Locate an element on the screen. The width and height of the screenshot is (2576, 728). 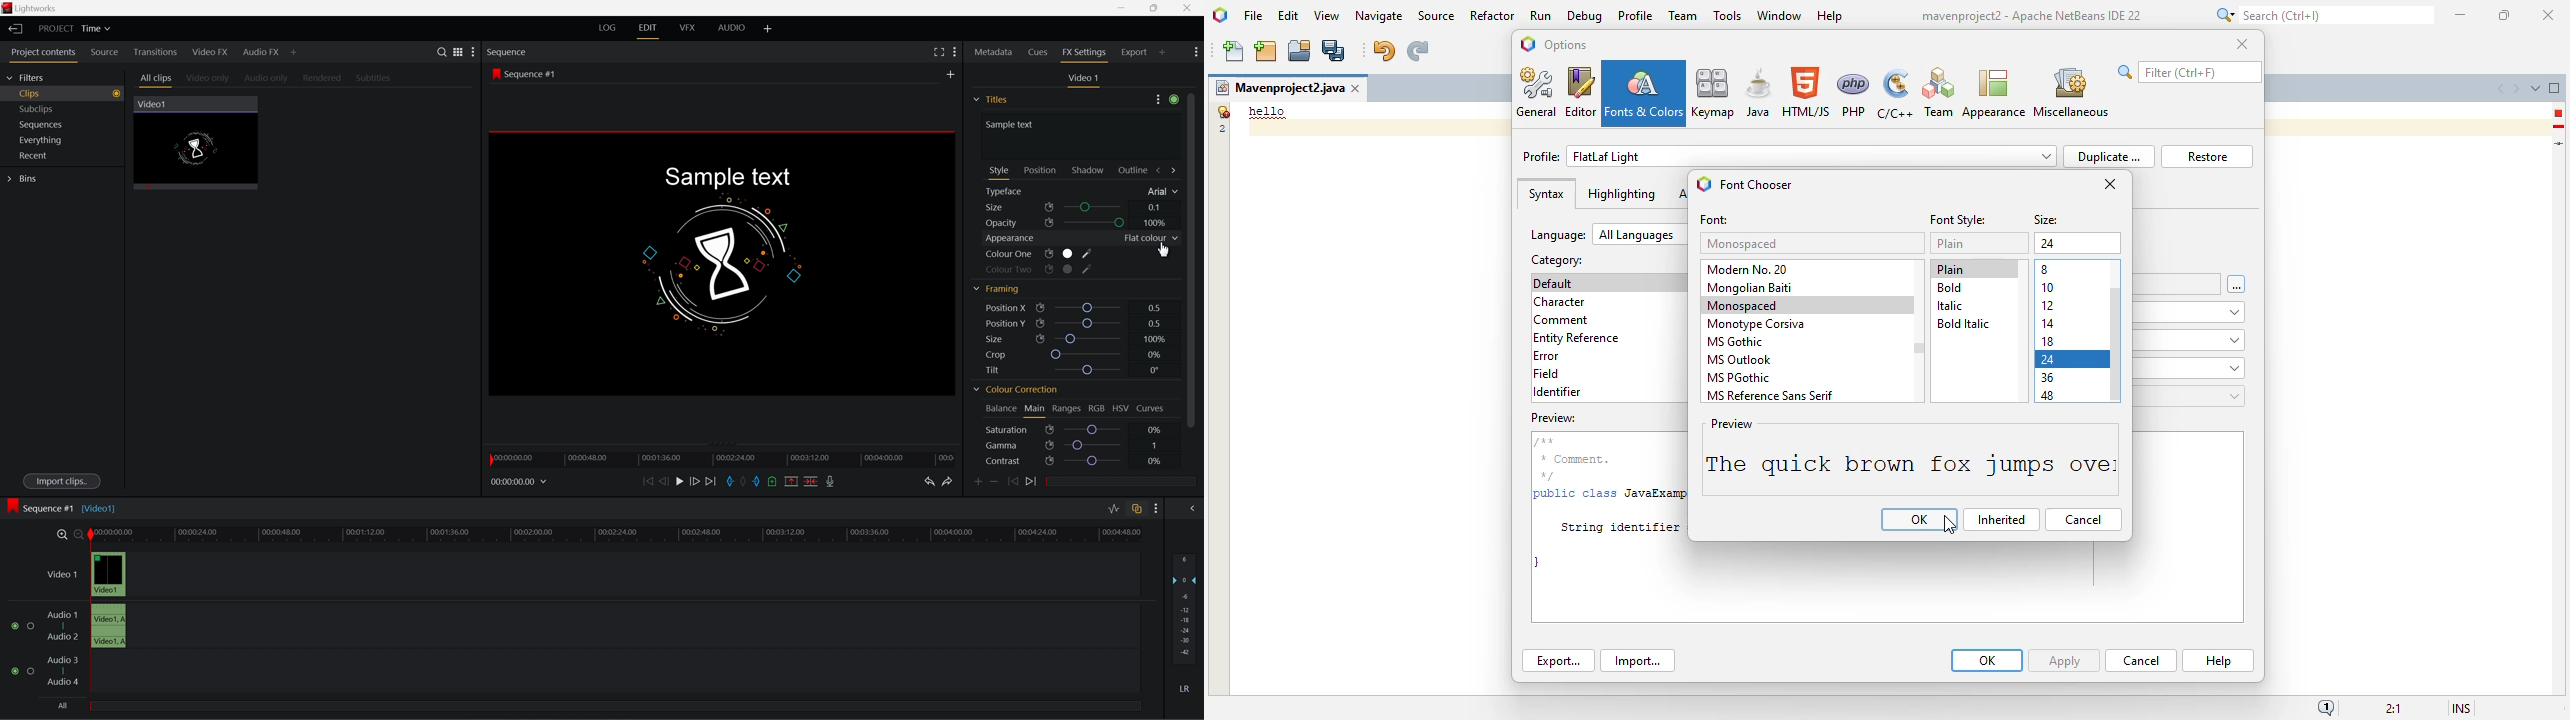
slider is located at coordinates (1098, 208).